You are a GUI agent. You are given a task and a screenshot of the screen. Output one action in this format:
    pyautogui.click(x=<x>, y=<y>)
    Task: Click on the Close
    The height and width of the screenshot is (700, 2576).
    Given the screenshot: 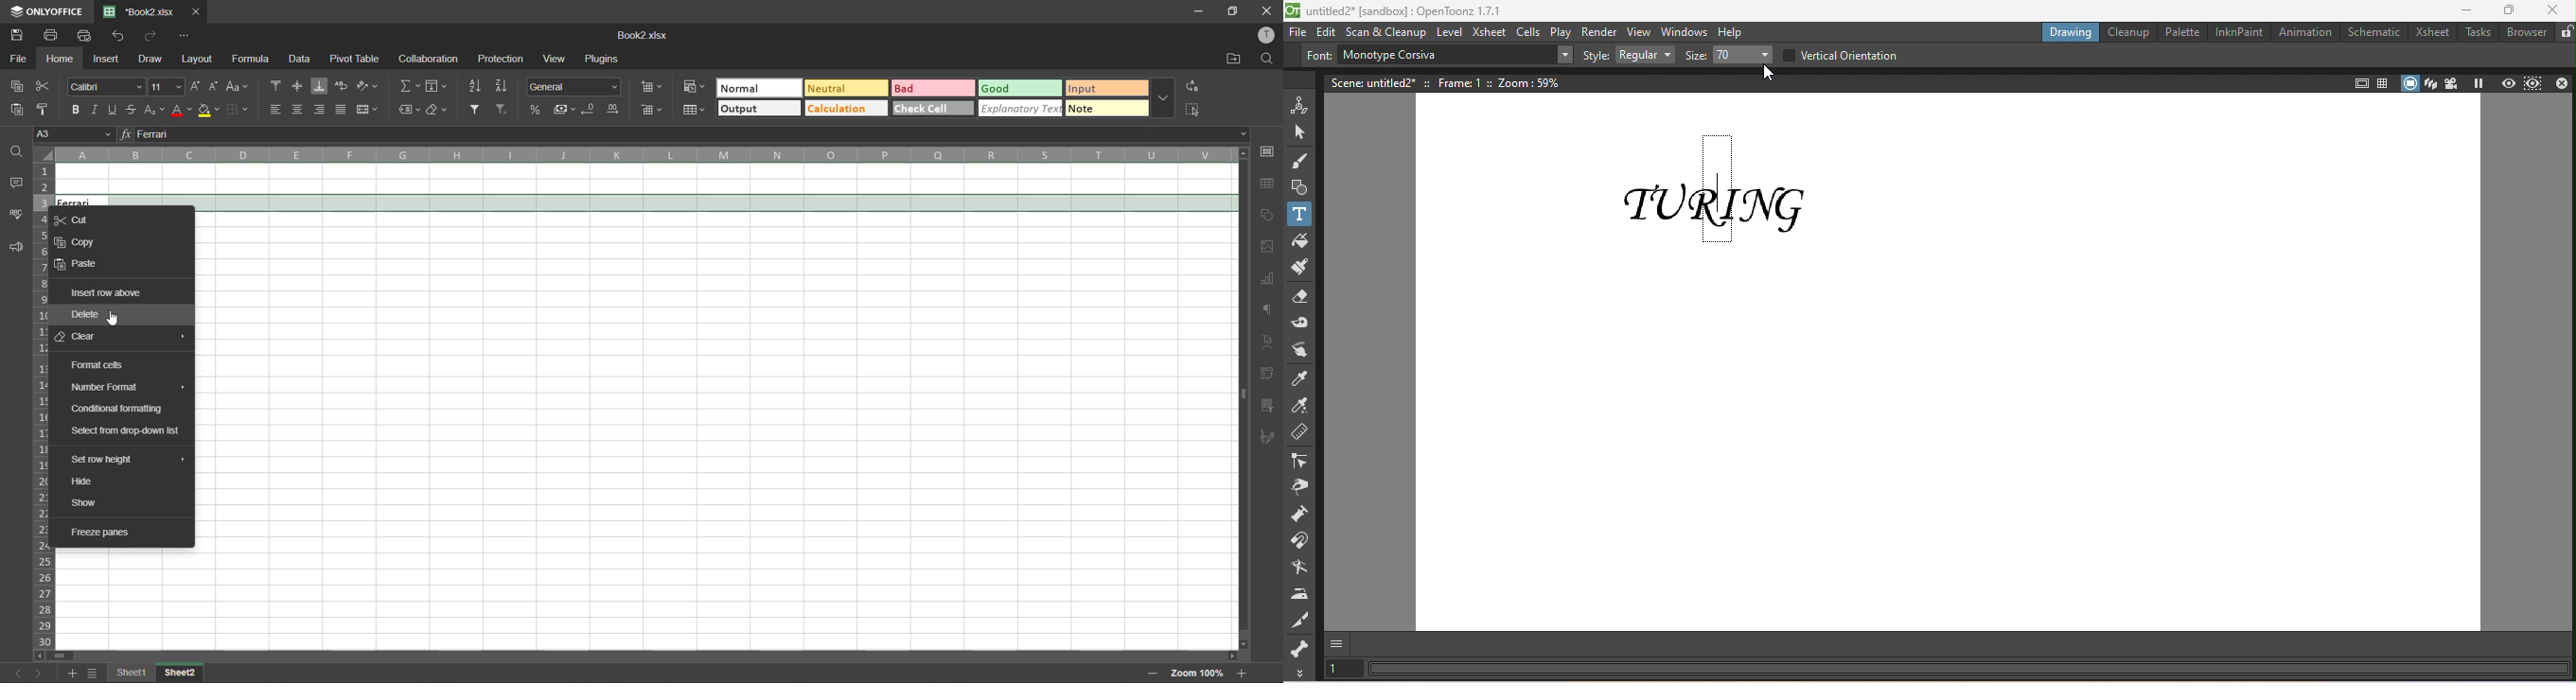 What is the action you would take?
    pyautogui.click(x=2553, y=9)
    